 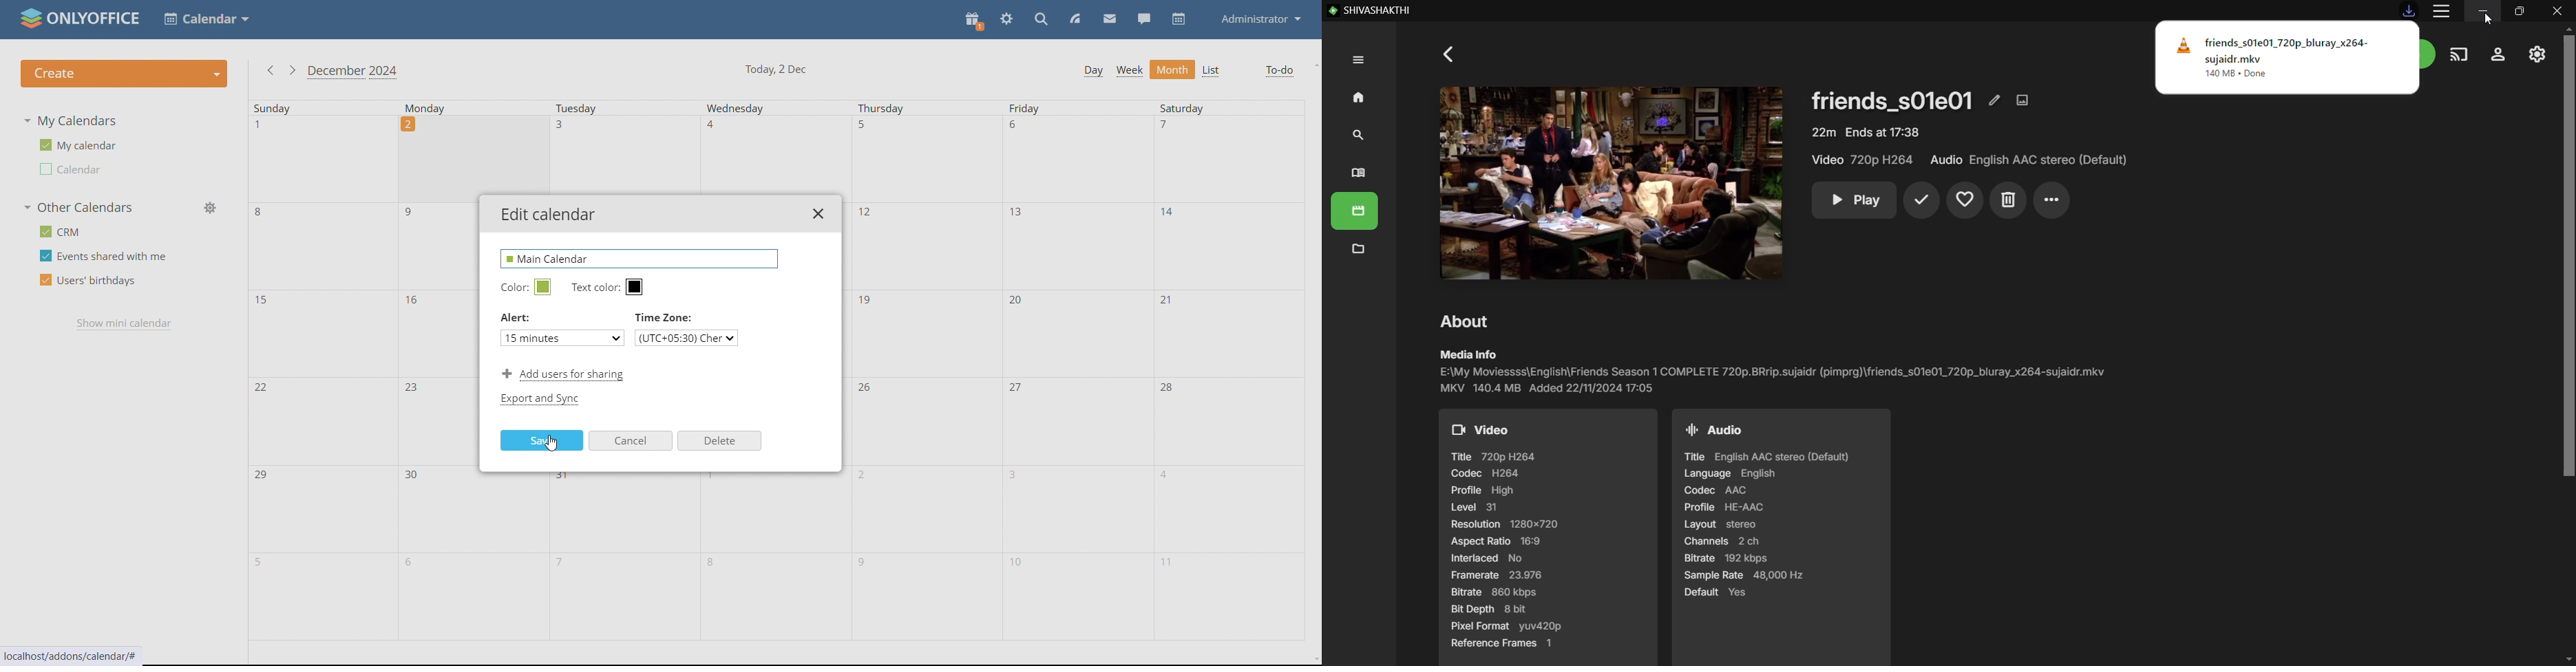 What do you see at coordinates (720, 441) in the screenshot?
I see `delete` at bounding box center [720, 441].